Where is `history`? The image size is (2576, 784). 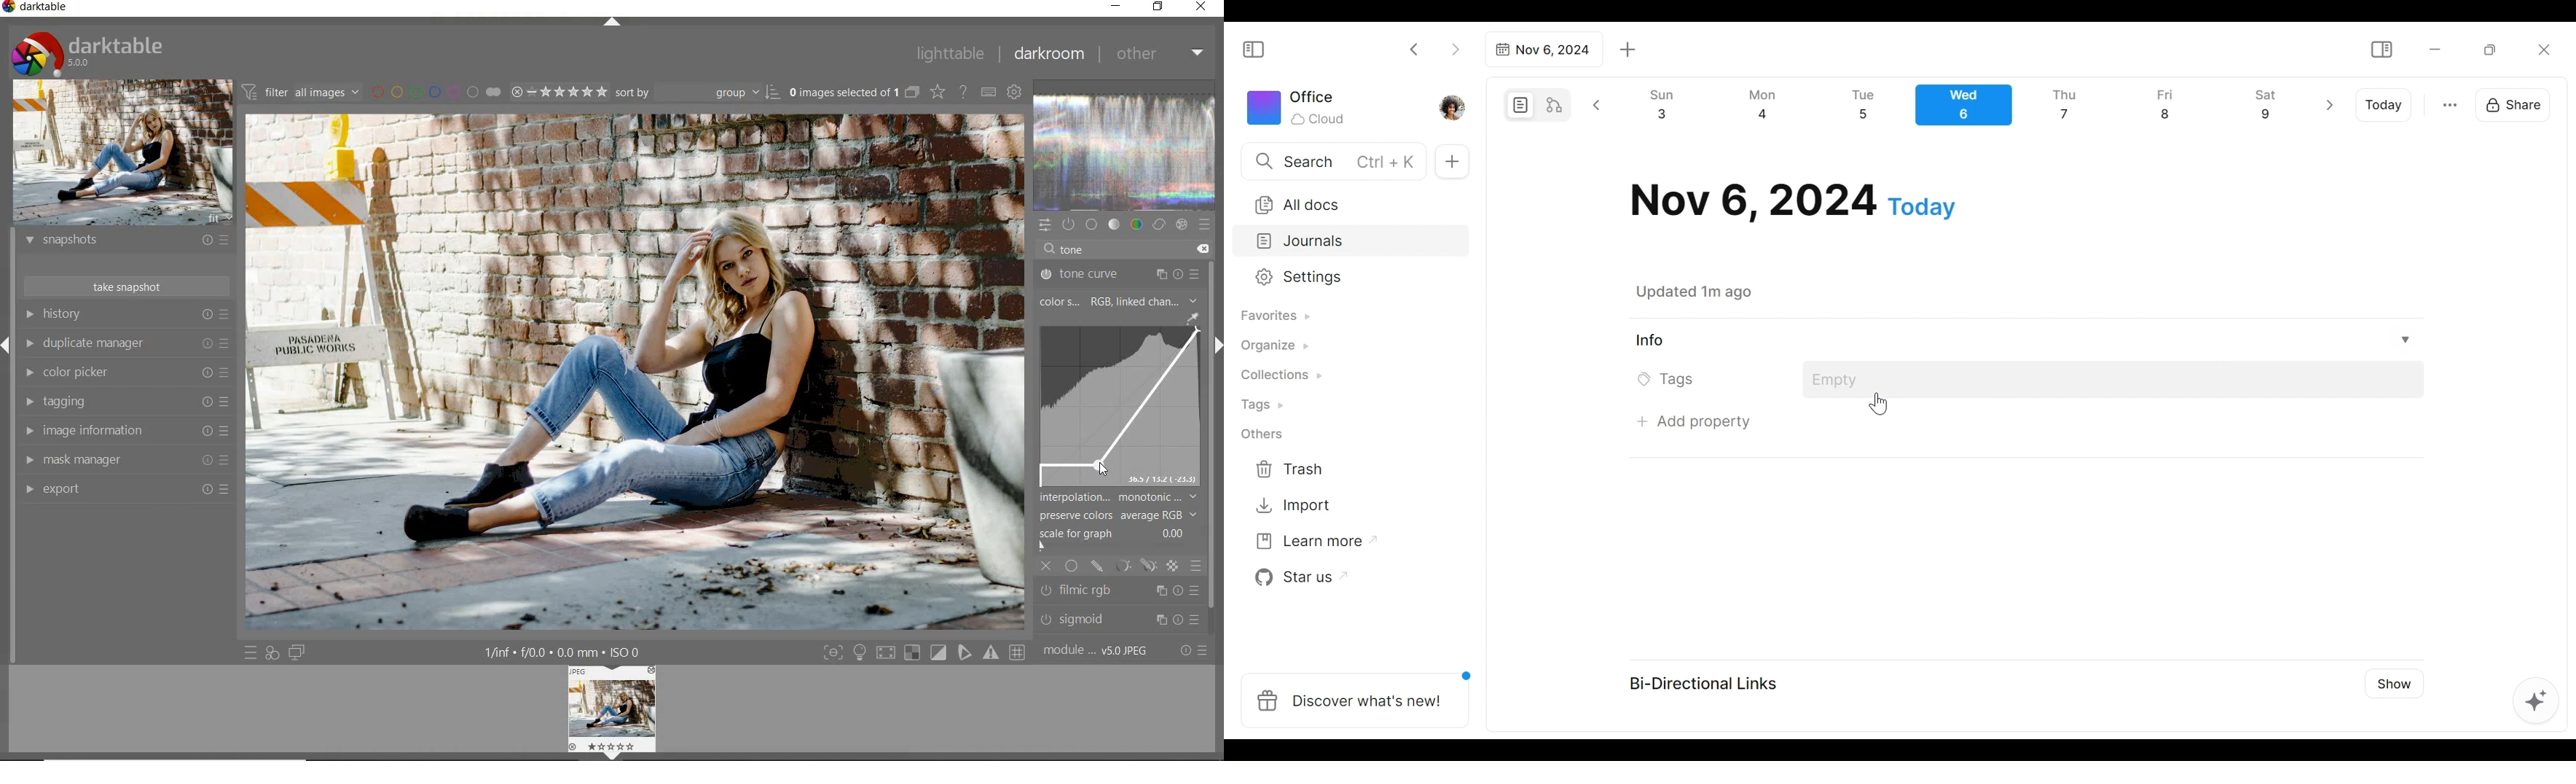 history is located at coordinates (126, 316).